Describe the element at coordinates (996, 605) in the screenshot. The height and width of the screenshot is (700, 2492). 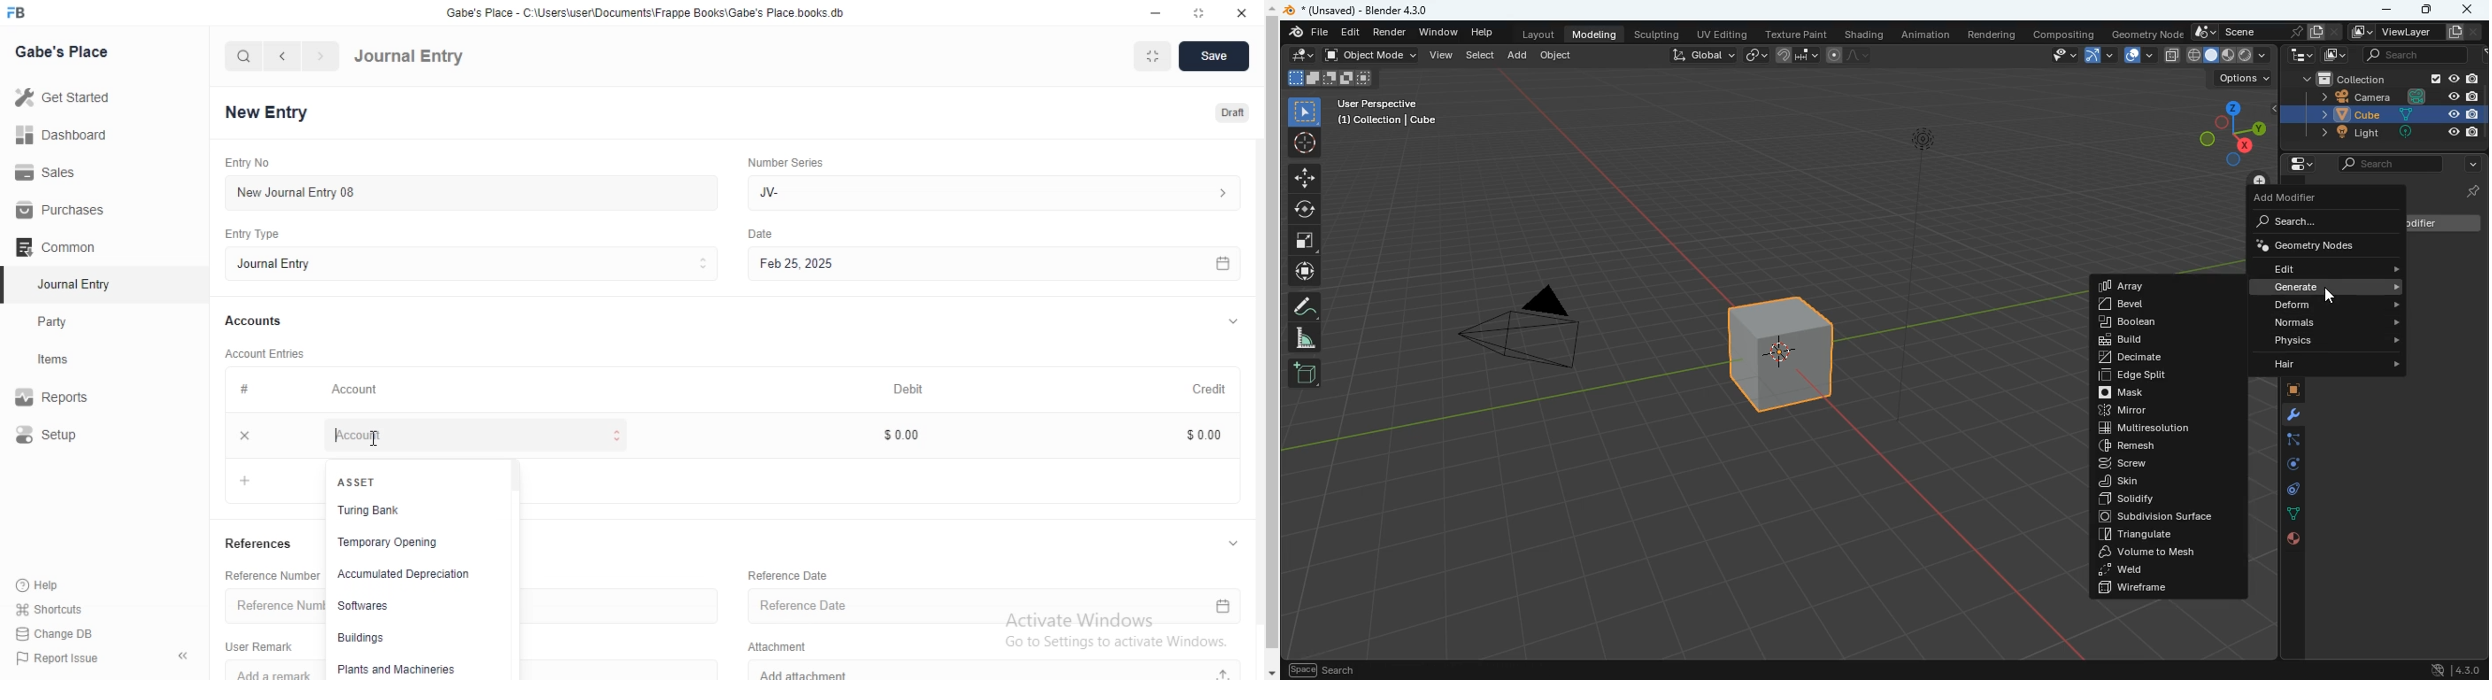
I see `Reference Date` at that location.